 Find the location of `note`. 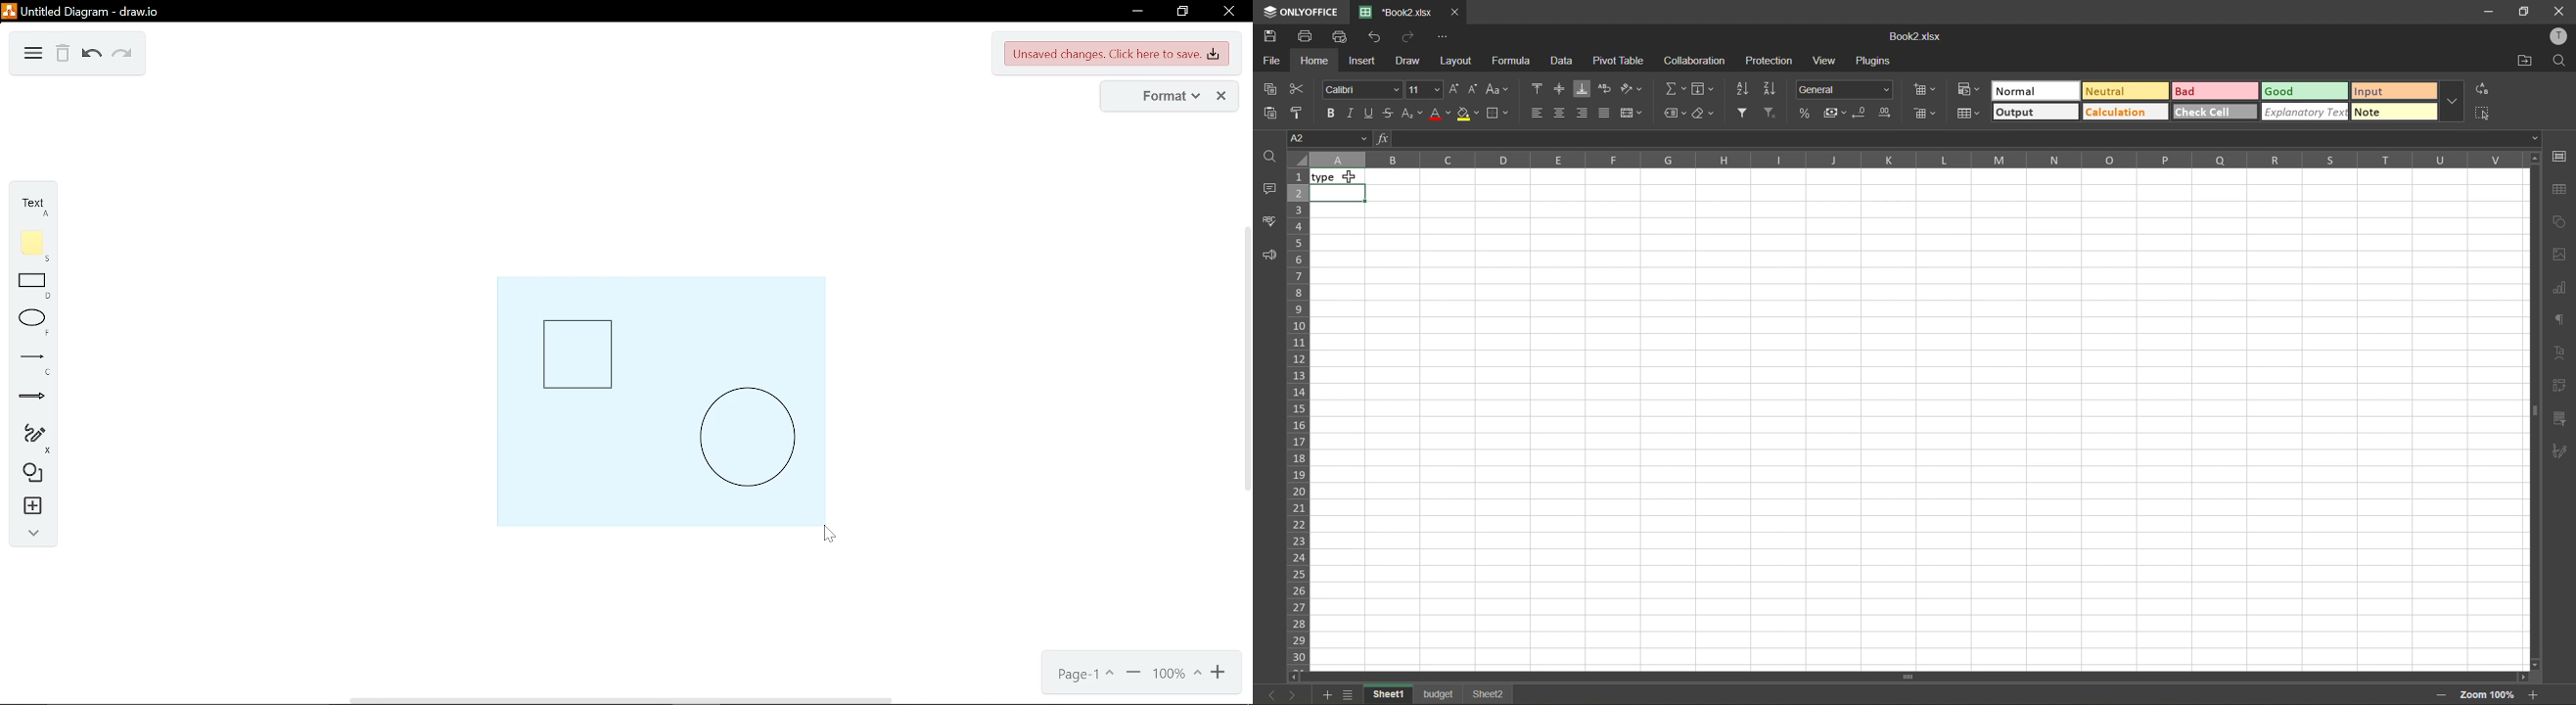

note is located at coordinates (30, 247).